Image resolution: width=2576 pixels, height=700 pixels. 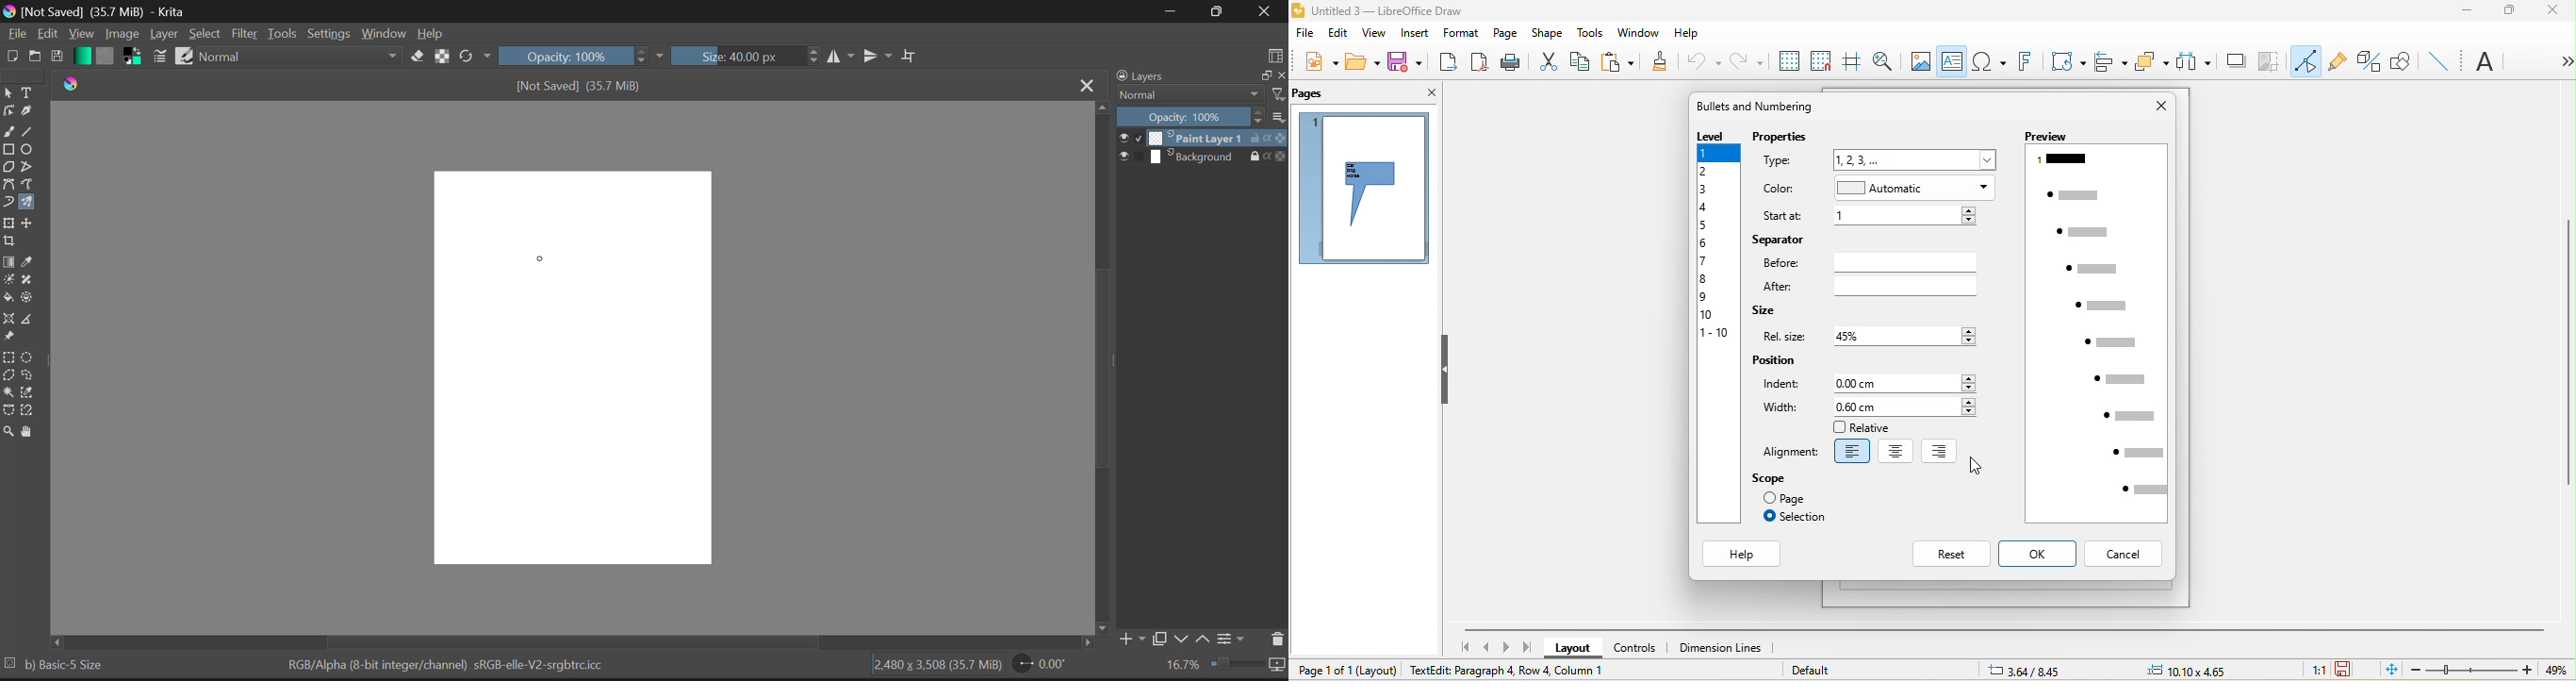 What do you see at coordinates (283, 34) in the screenshot?
I see `Tools` at bounding box center [283, 34].